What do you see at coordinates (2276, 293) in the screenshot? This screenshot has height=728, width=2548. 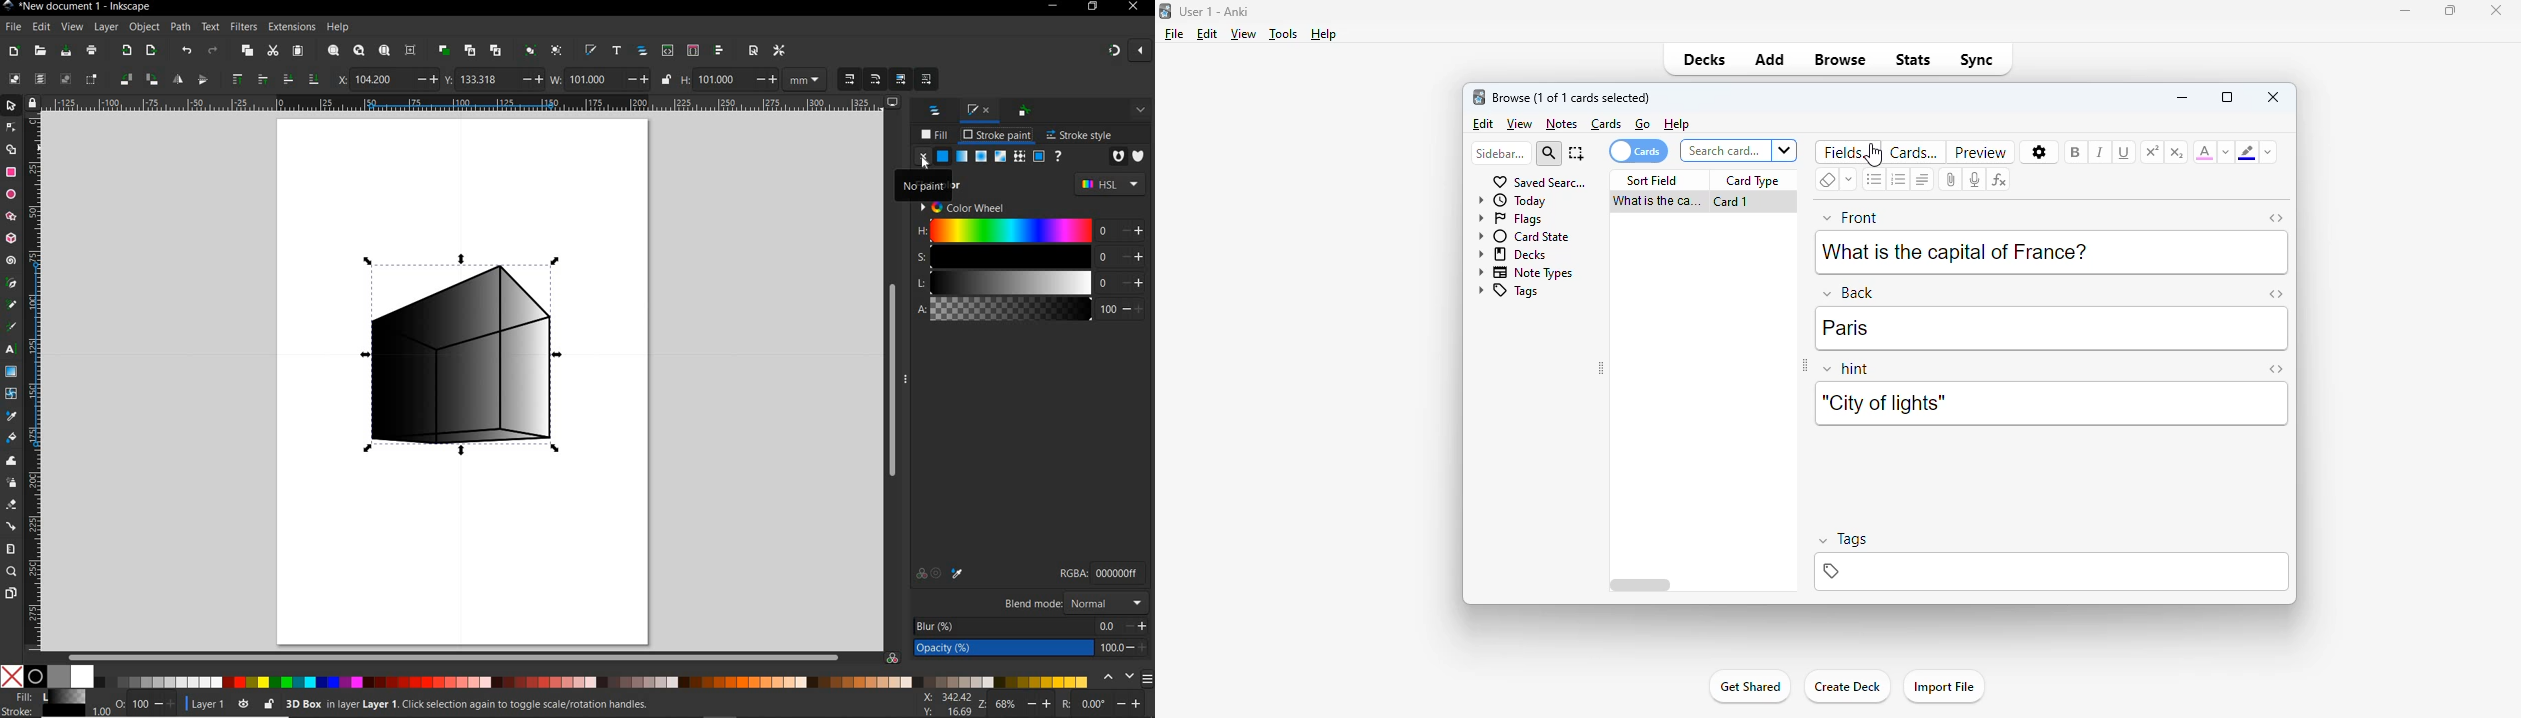 I see `toggle HTML editor` at bounding box center [2276, 293].